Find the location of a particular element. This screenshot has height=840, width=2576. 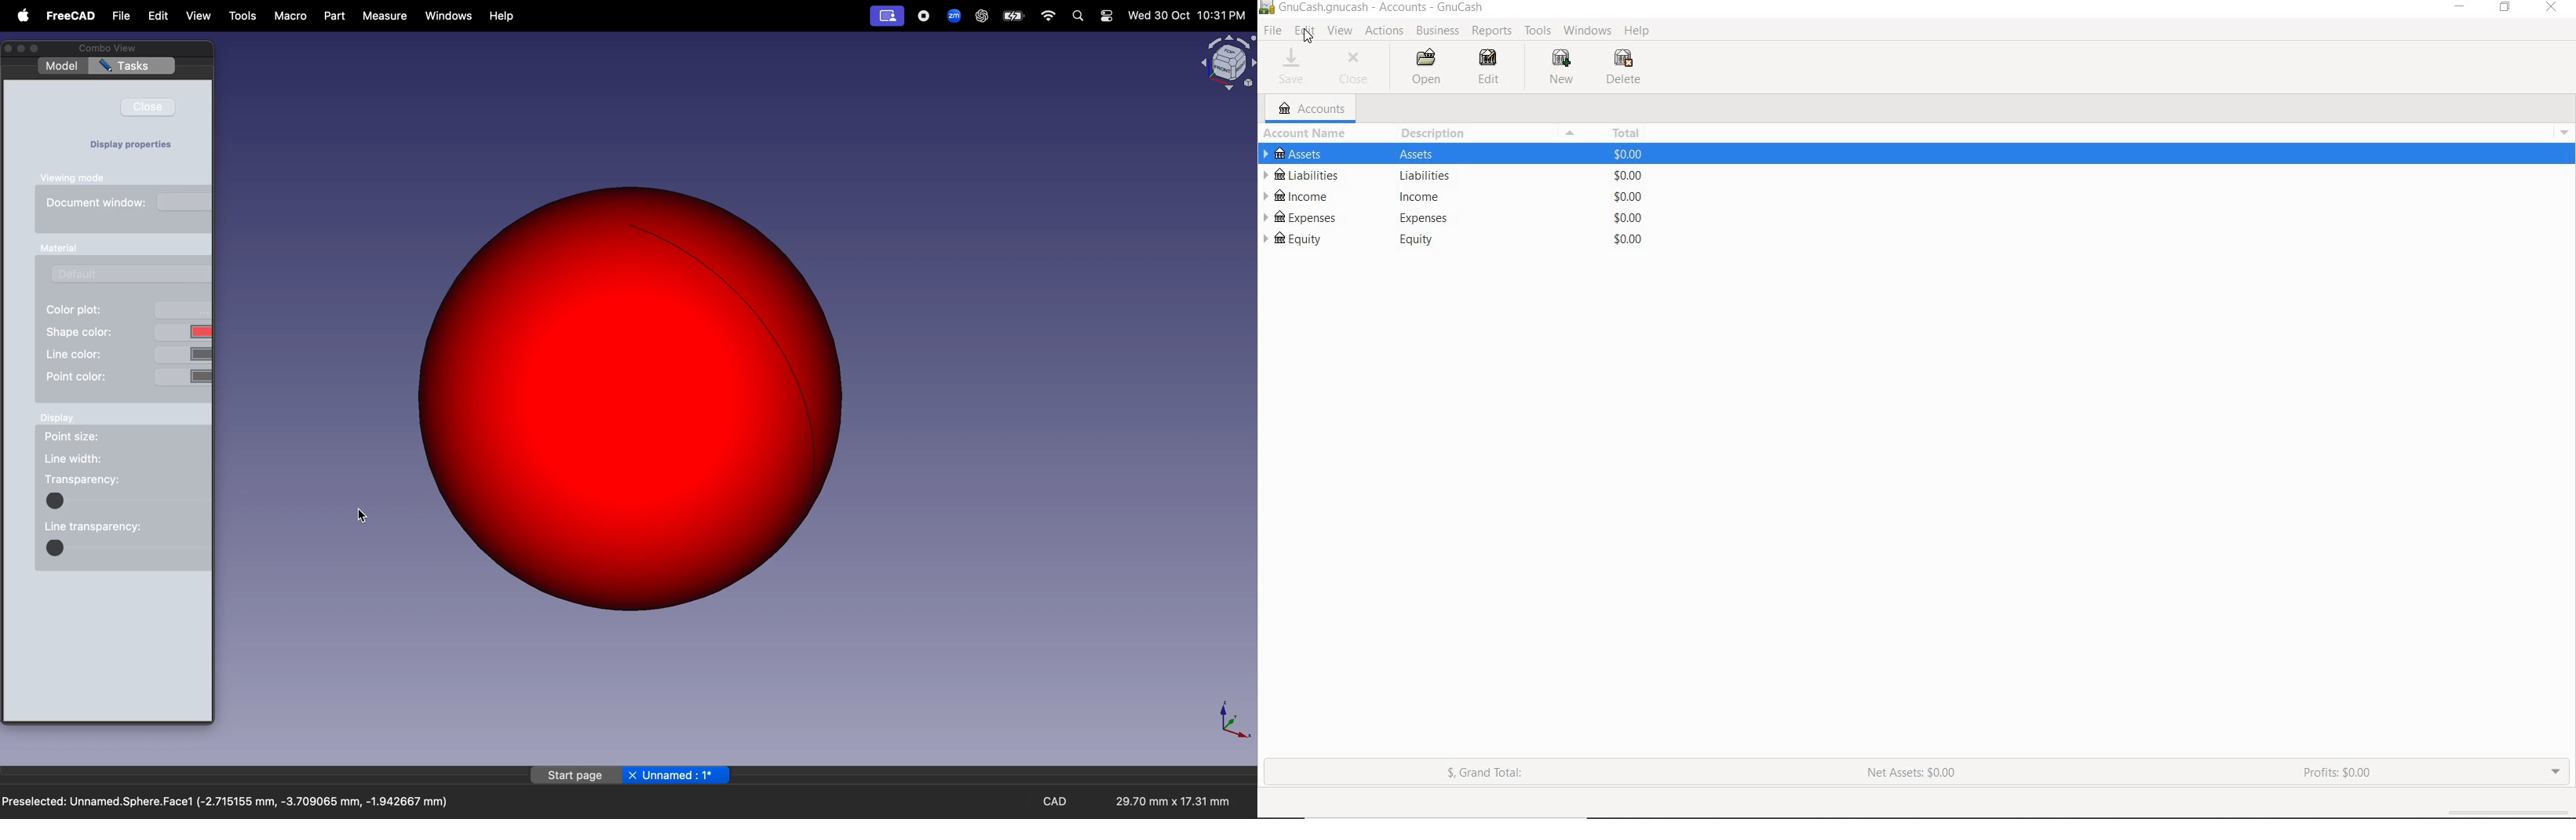

HELP is located at coordinates (1638, 32).